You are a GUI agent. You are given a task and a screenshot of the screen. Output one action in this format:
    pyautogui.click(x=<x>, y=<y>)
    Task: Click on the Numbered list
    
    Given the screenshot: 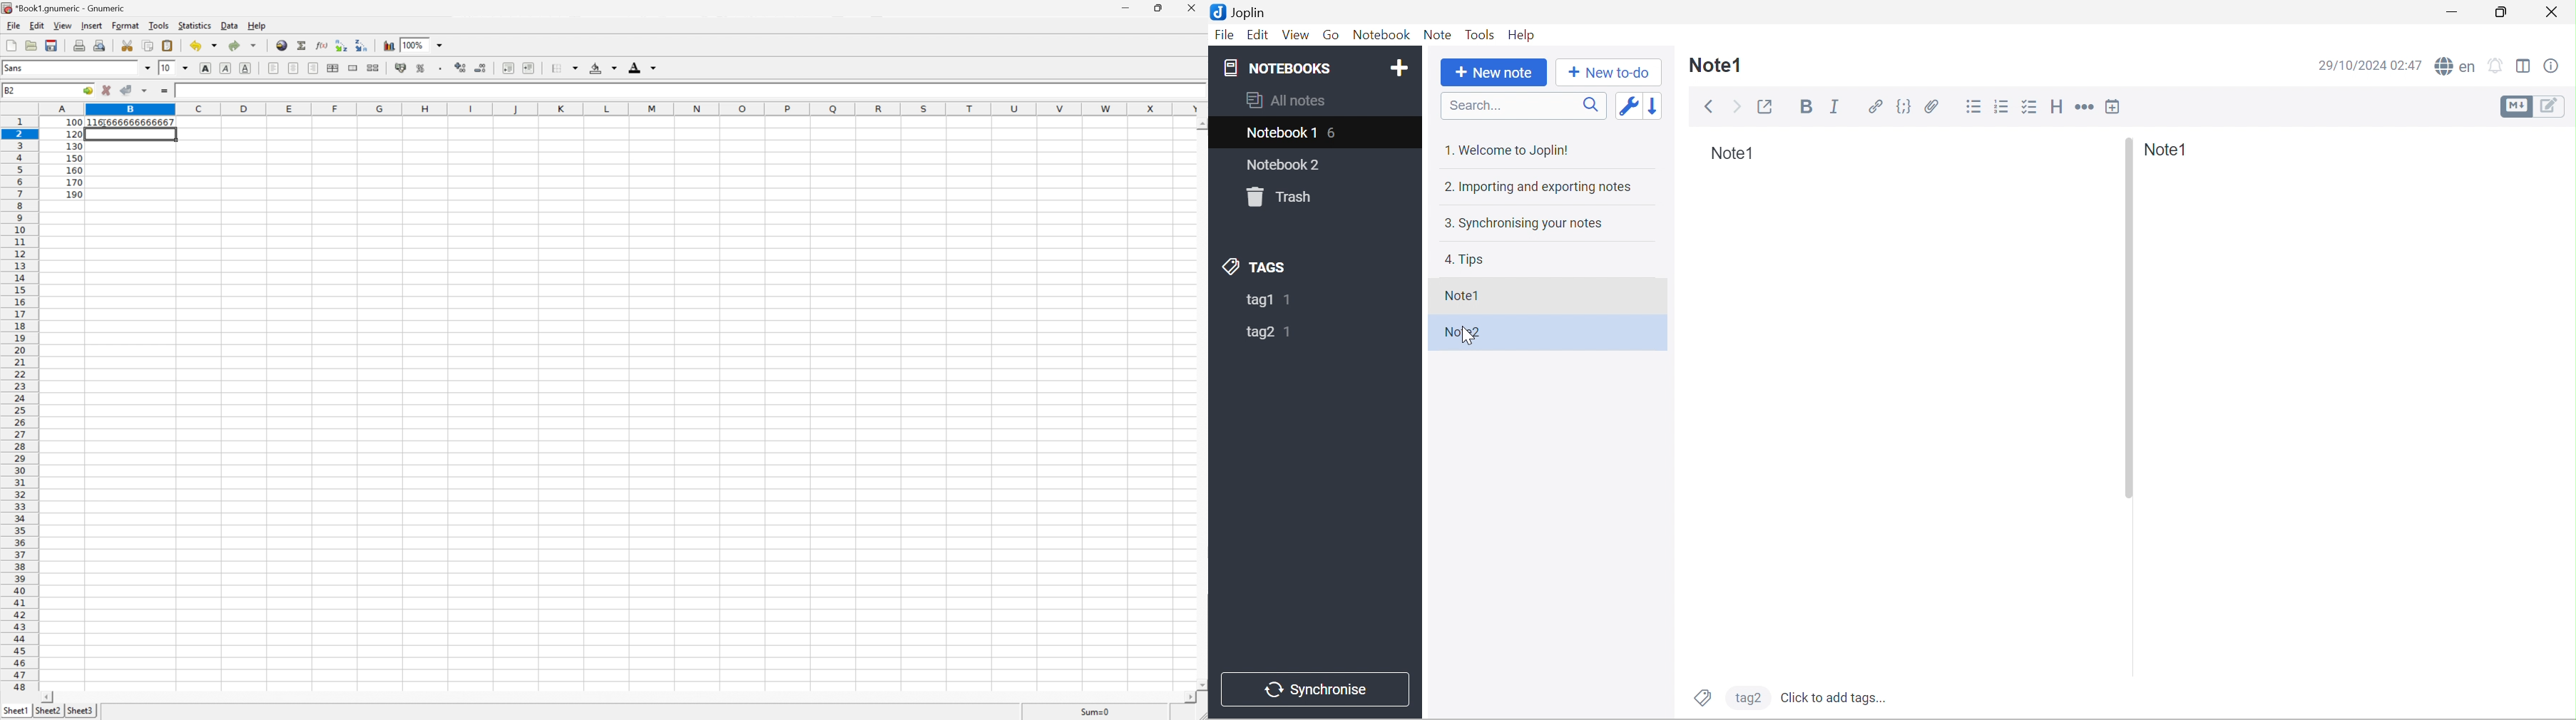 What is the action you would take?
    pyautogui.click(x=2003, y=108)
    